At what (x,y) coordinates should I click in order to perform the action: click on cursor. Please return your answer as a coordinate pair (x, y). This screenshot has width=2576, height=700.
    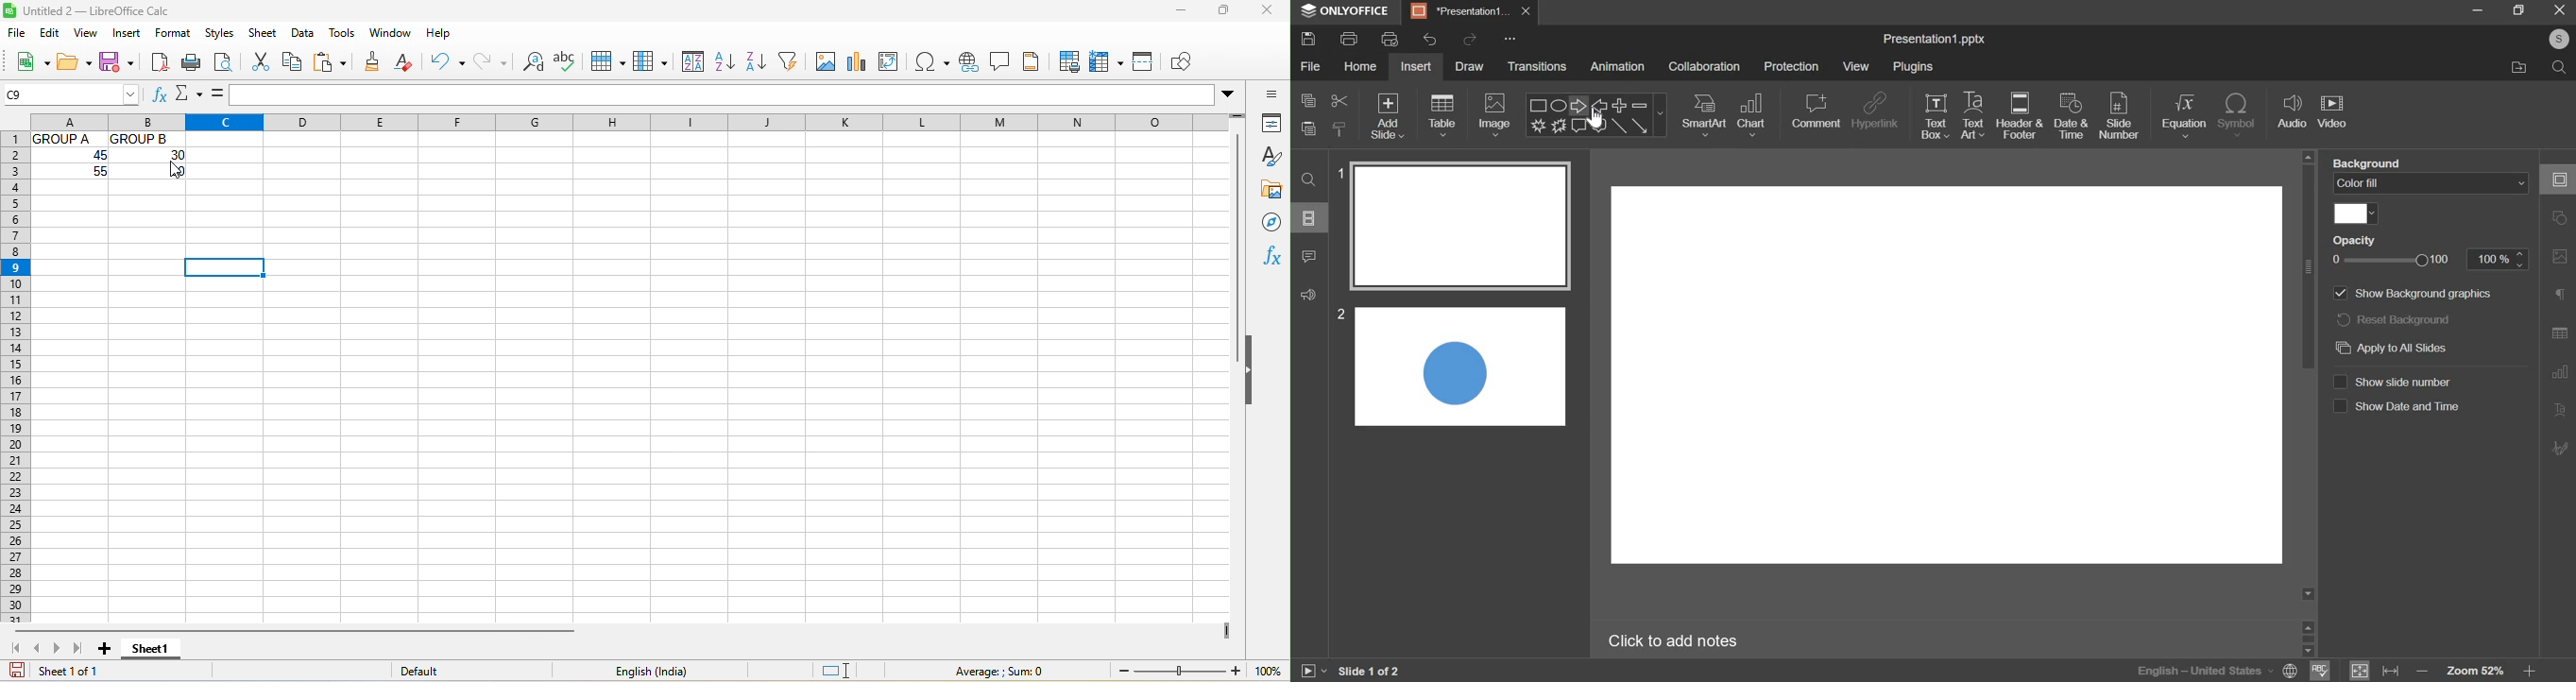
    Looking at the image, I should click on (1596, 120).